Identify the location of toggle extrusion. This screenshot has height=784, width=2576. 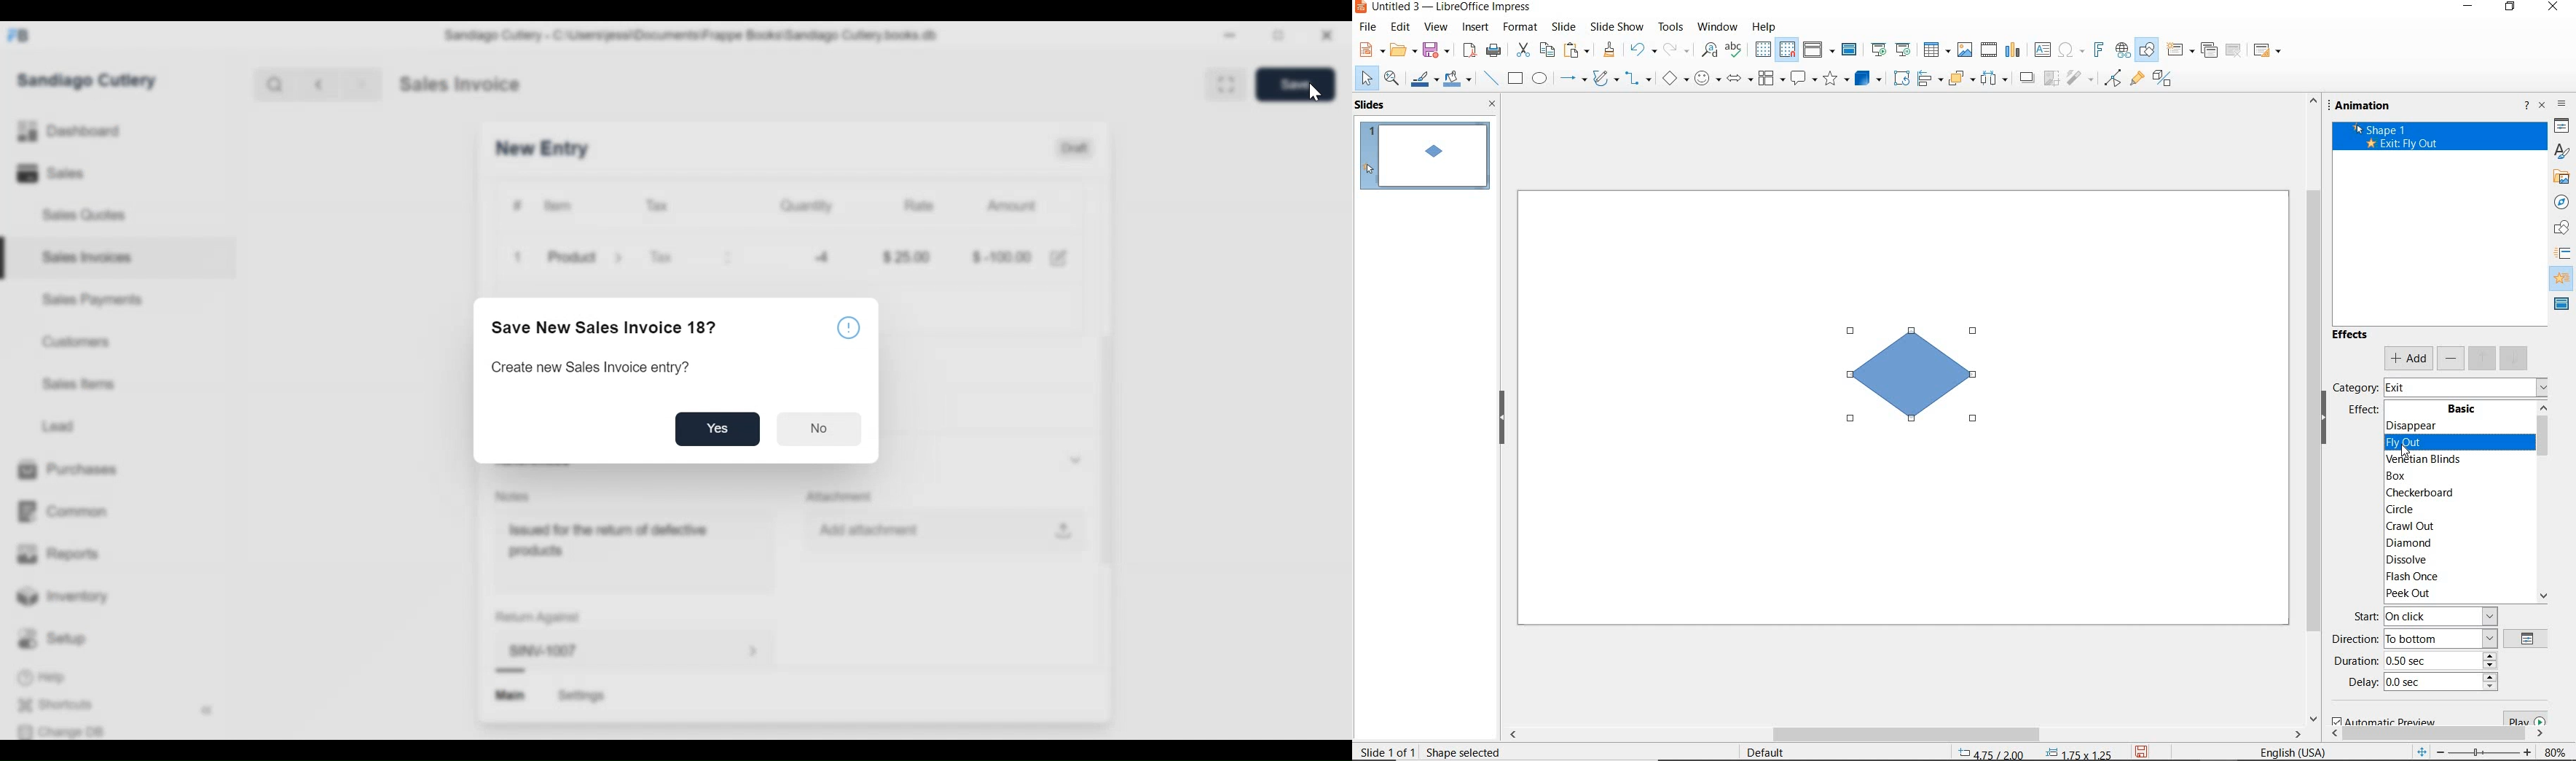
(2164, 80).